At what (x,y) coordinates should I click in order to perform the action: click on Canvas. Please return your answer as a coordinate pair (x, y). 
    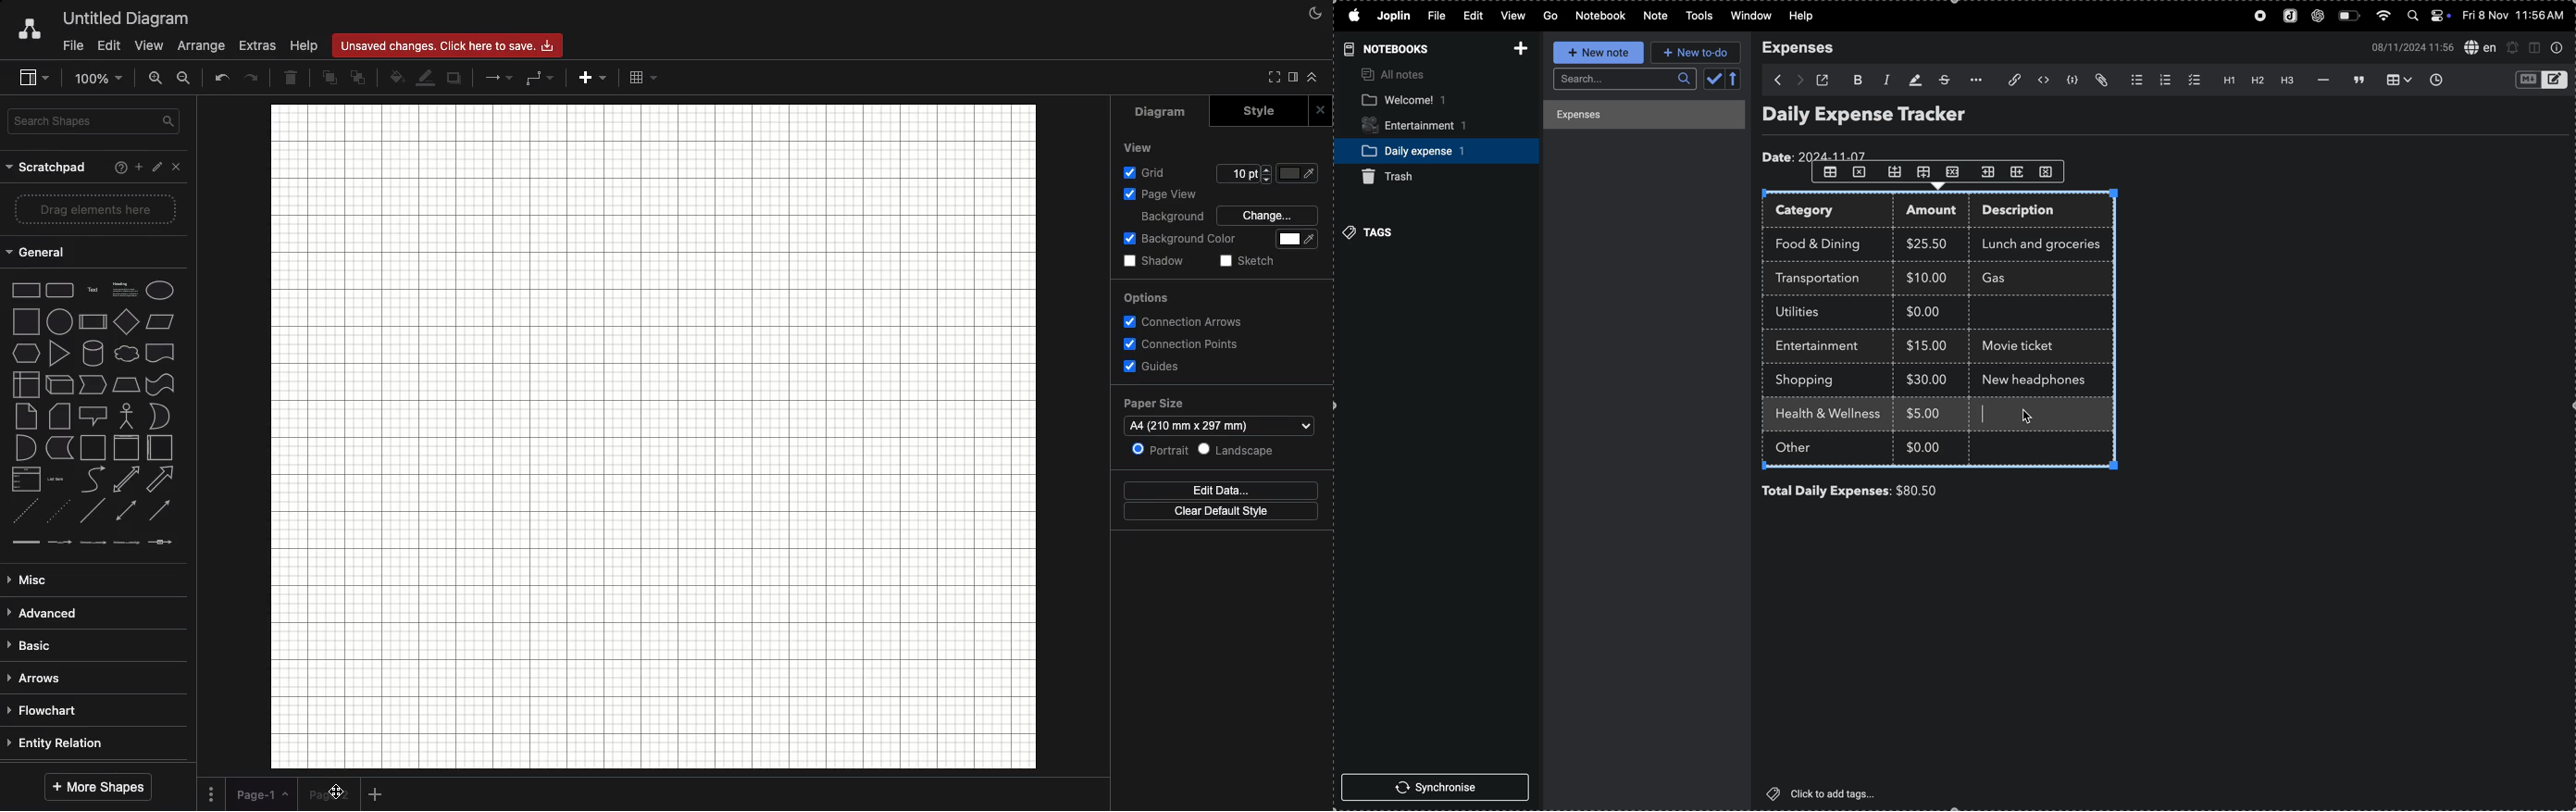
    Looking at the image, I should click on (653, 434).